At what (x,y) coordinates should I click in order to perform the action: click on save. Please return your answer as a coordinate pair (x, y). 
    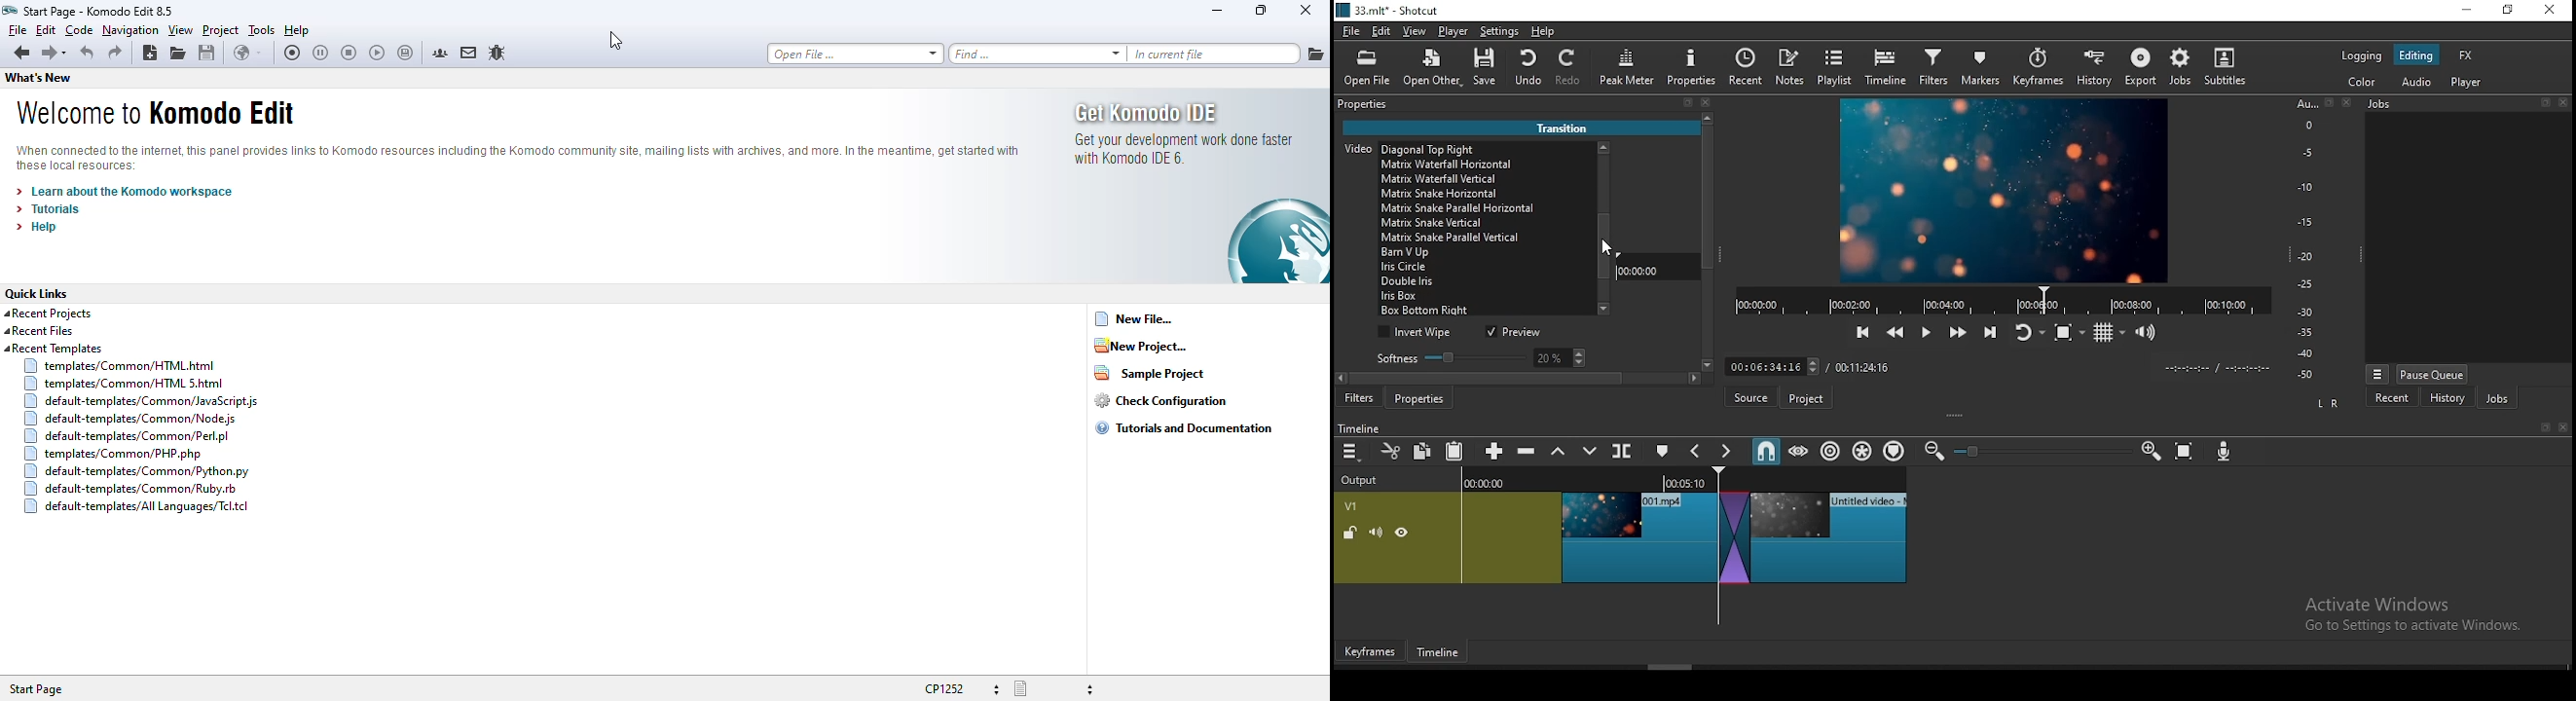
    Looking at the image, I should click on (1489, 70).